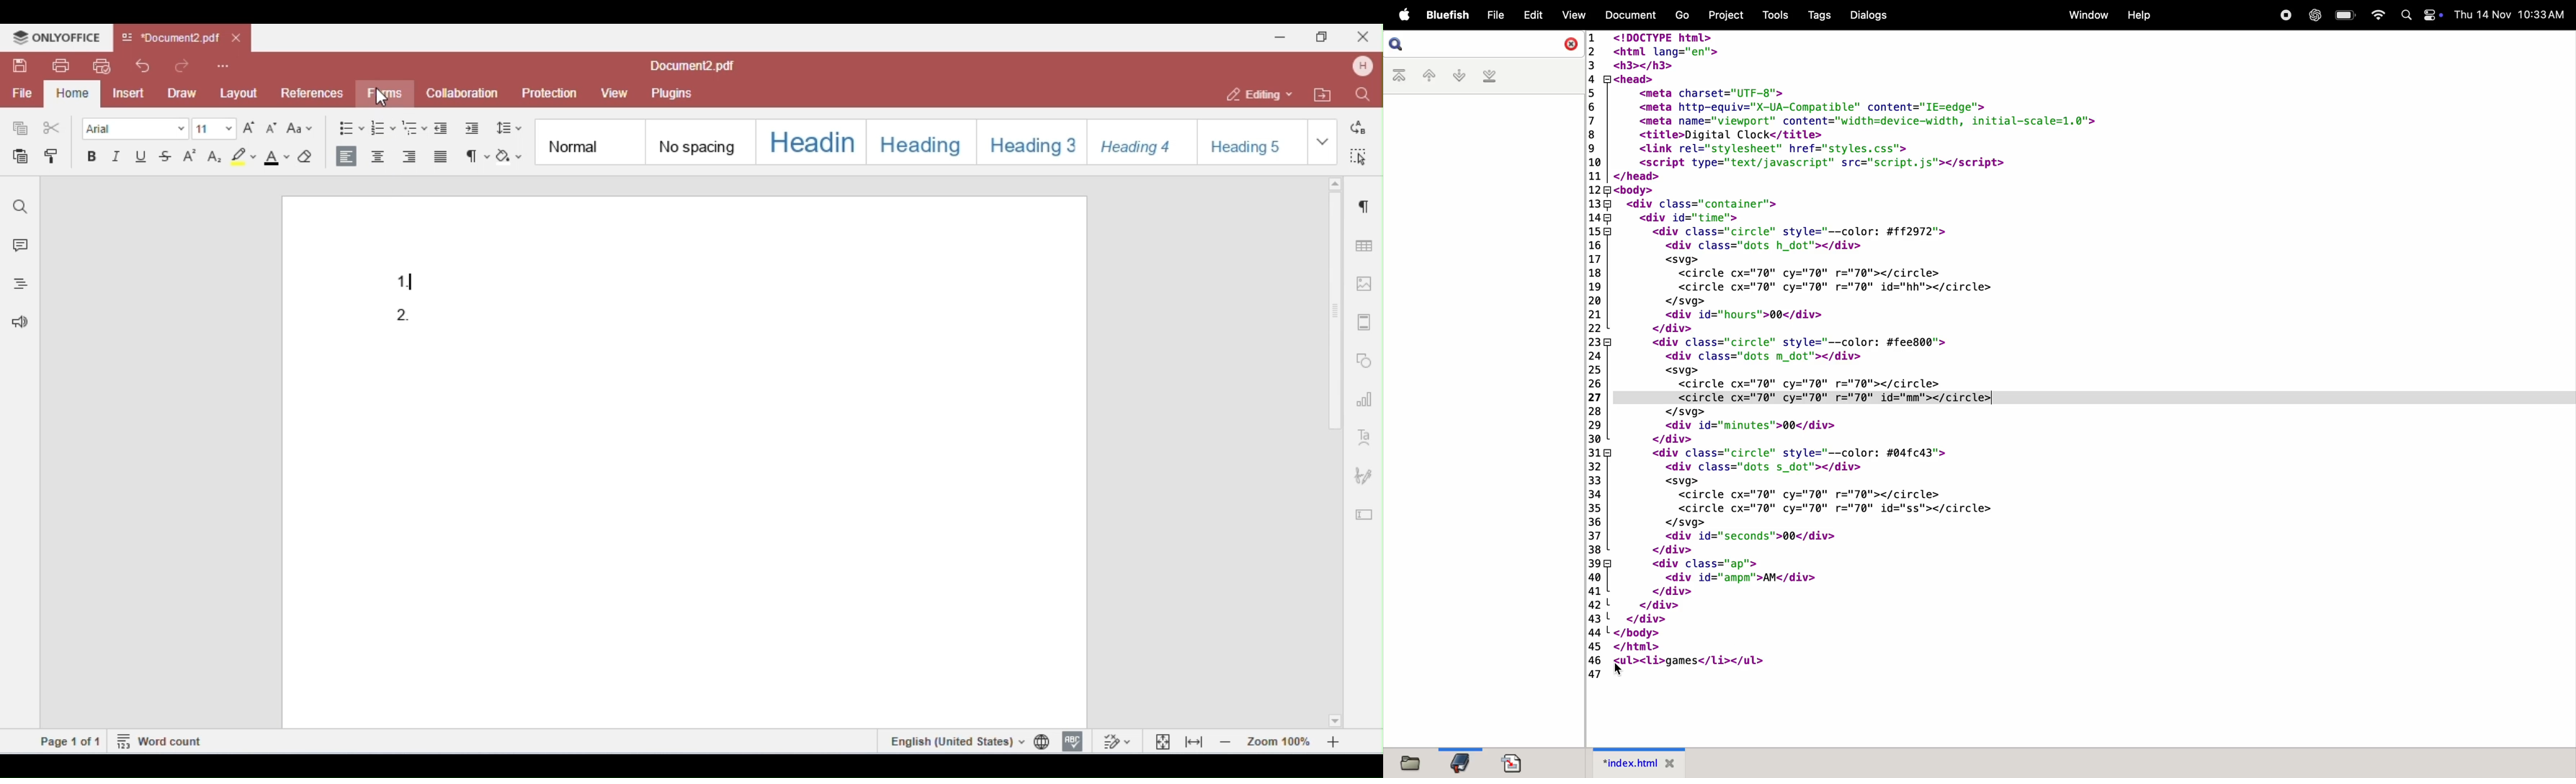 The width and height of the screenshot is (2576, 784). Describe the element at coordinates (1462, 760) in the screenshot. I see `bookmark` at that location.